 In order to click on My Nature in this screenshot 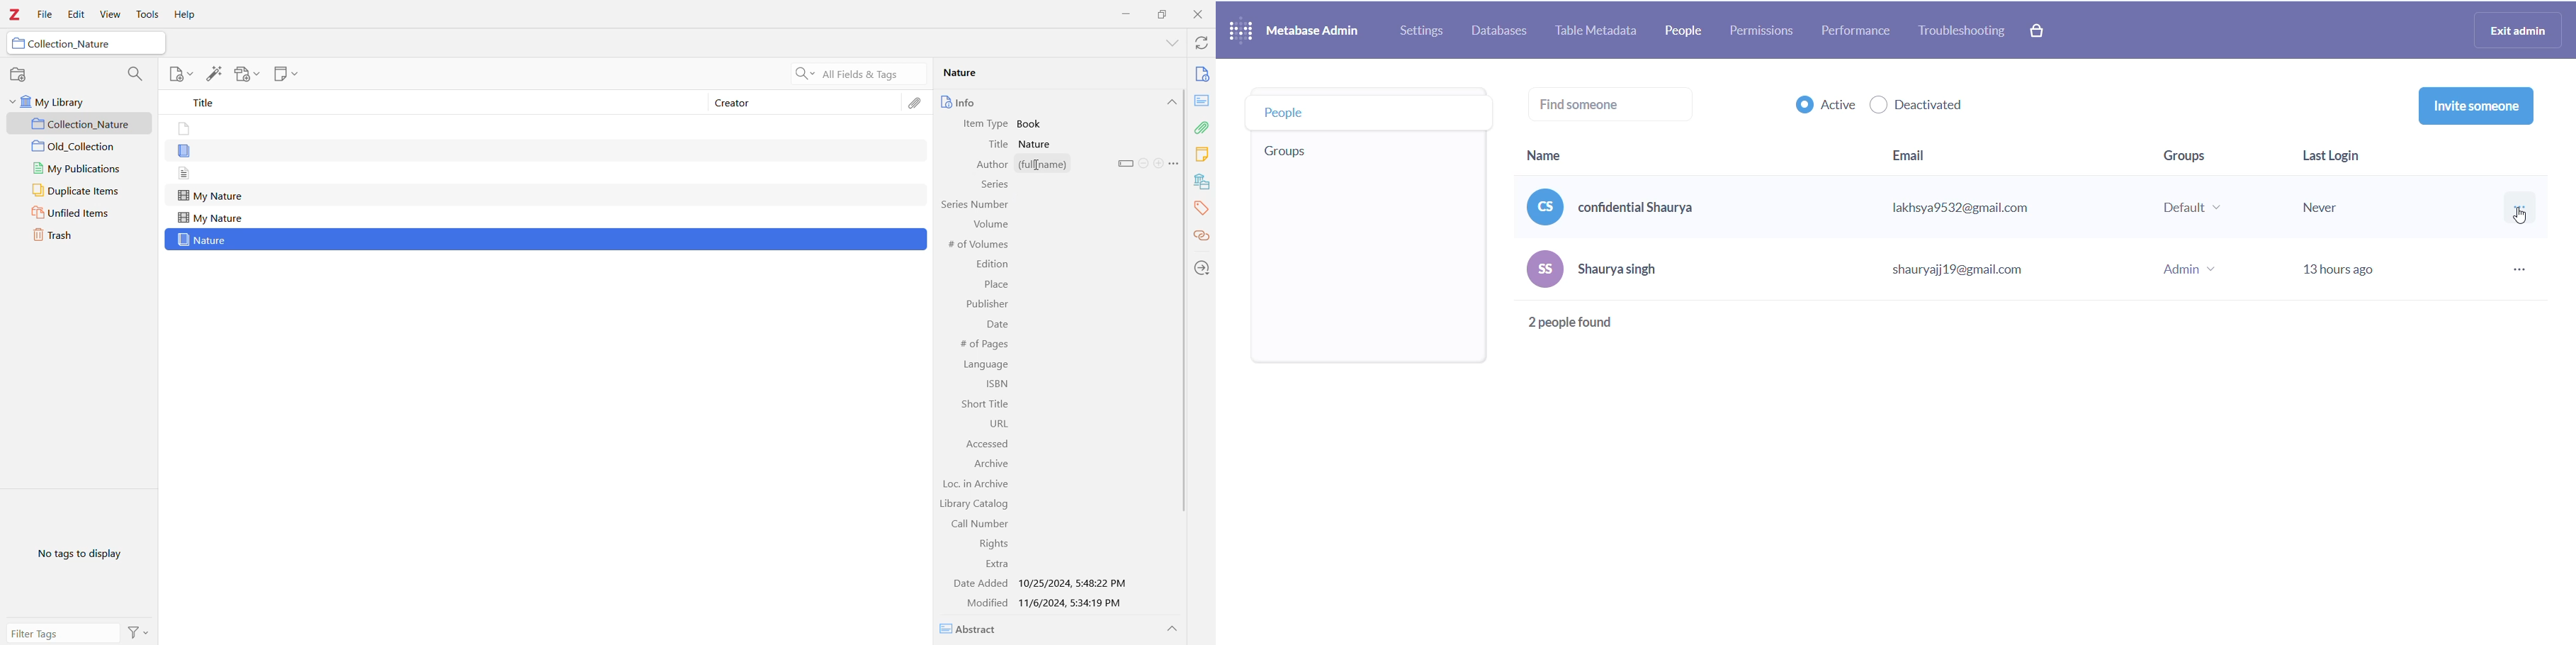, I will do `click(210, 219)`.